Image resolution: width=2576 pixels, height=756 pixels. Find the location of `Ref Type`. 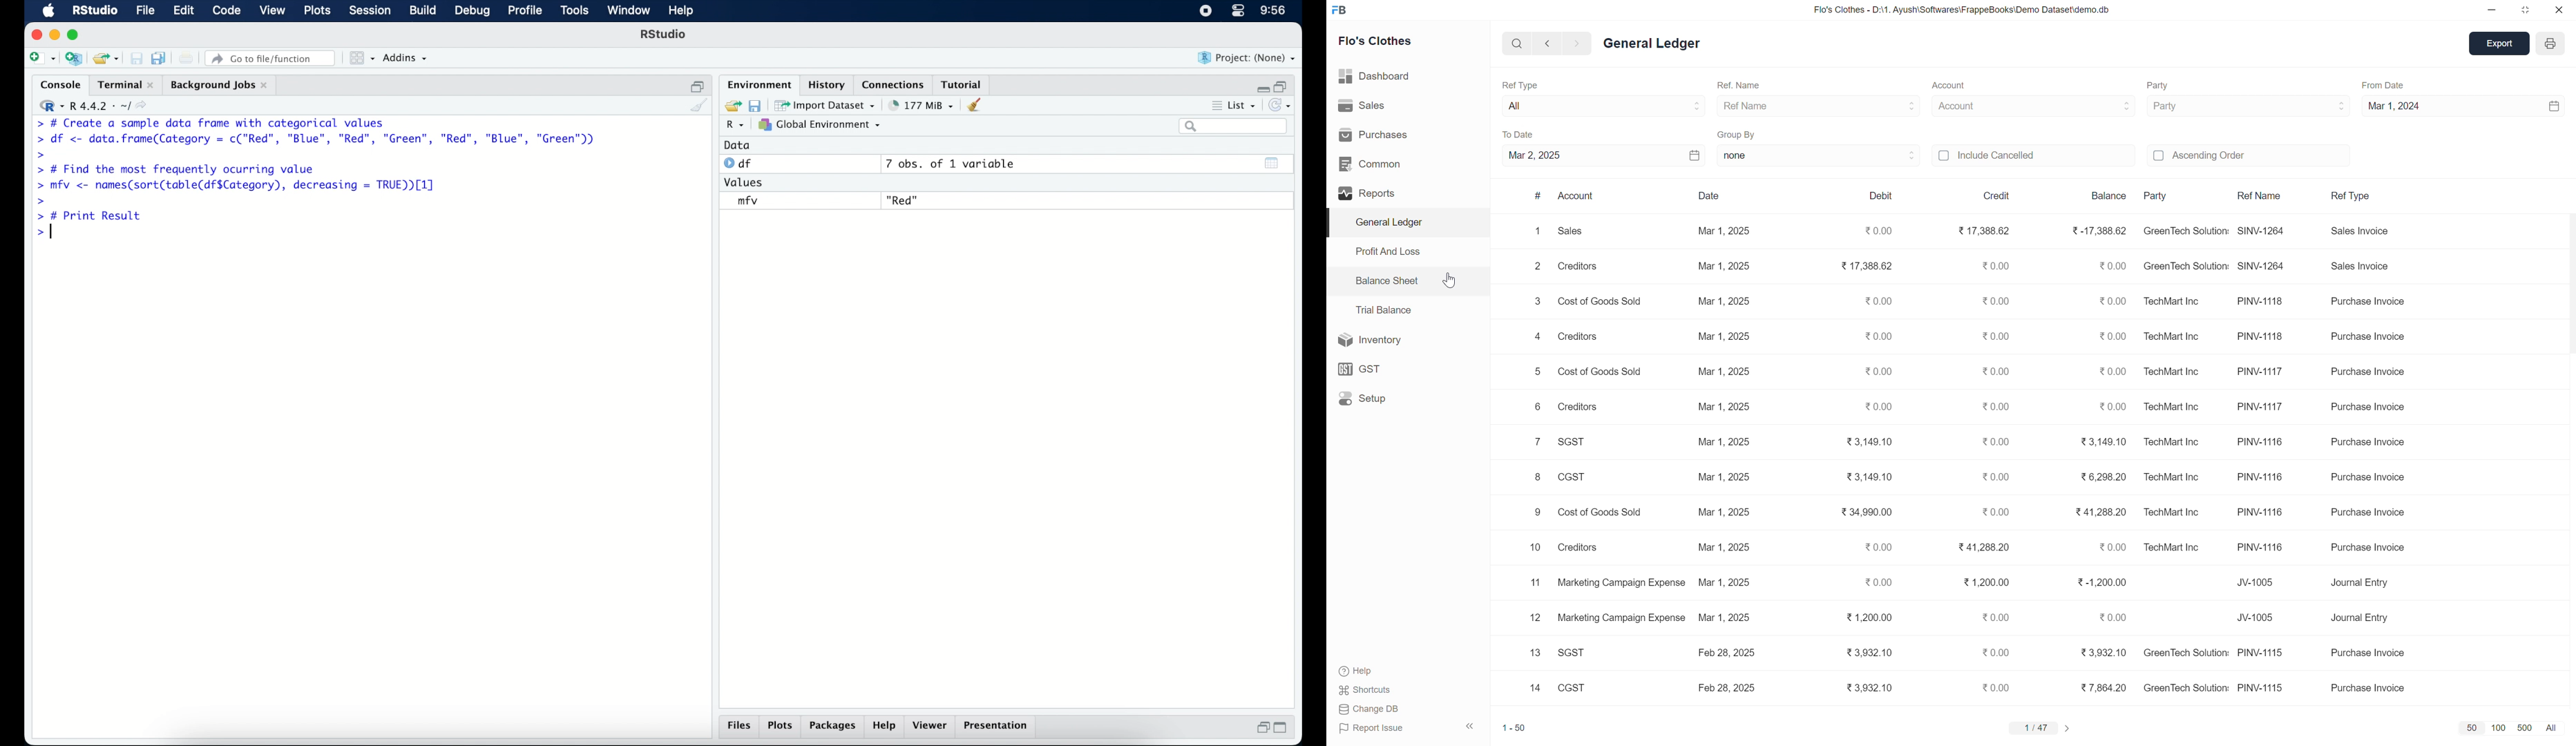

Ref Type is located at coordinates (1519, 84).